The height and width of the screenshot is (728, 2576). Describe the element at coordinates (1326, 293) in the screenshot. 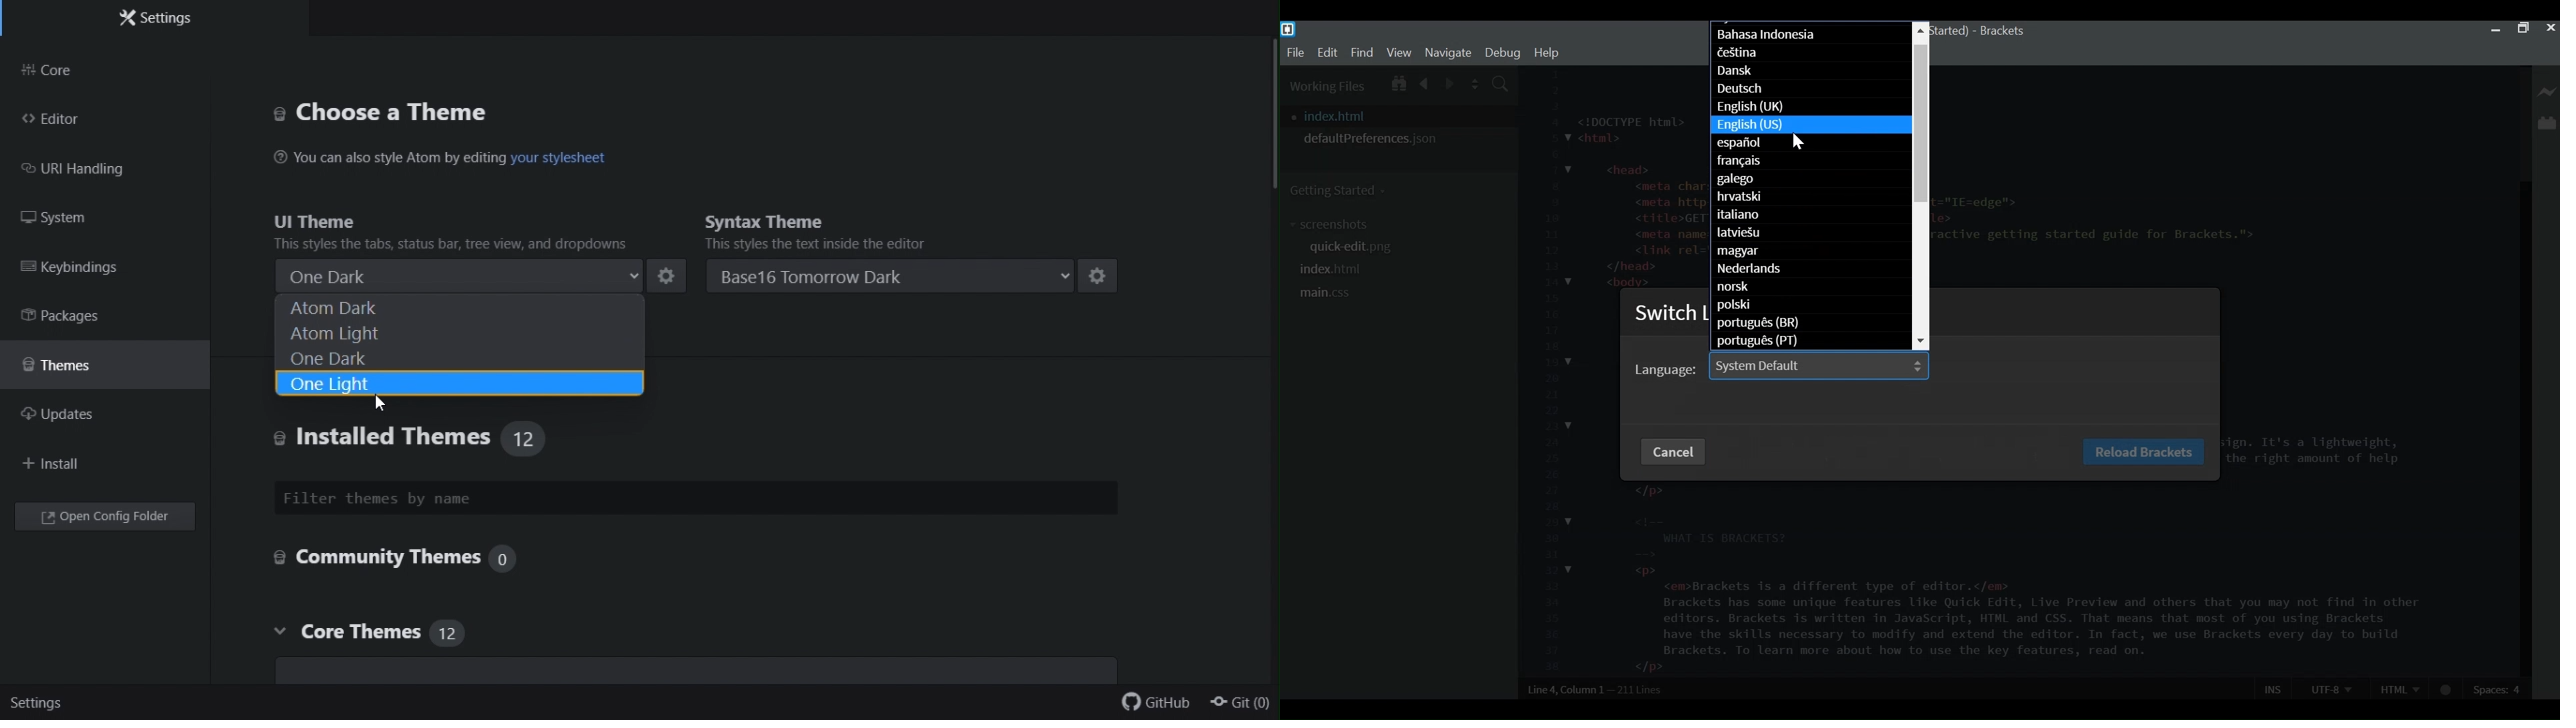

I see `main.css` at that location.